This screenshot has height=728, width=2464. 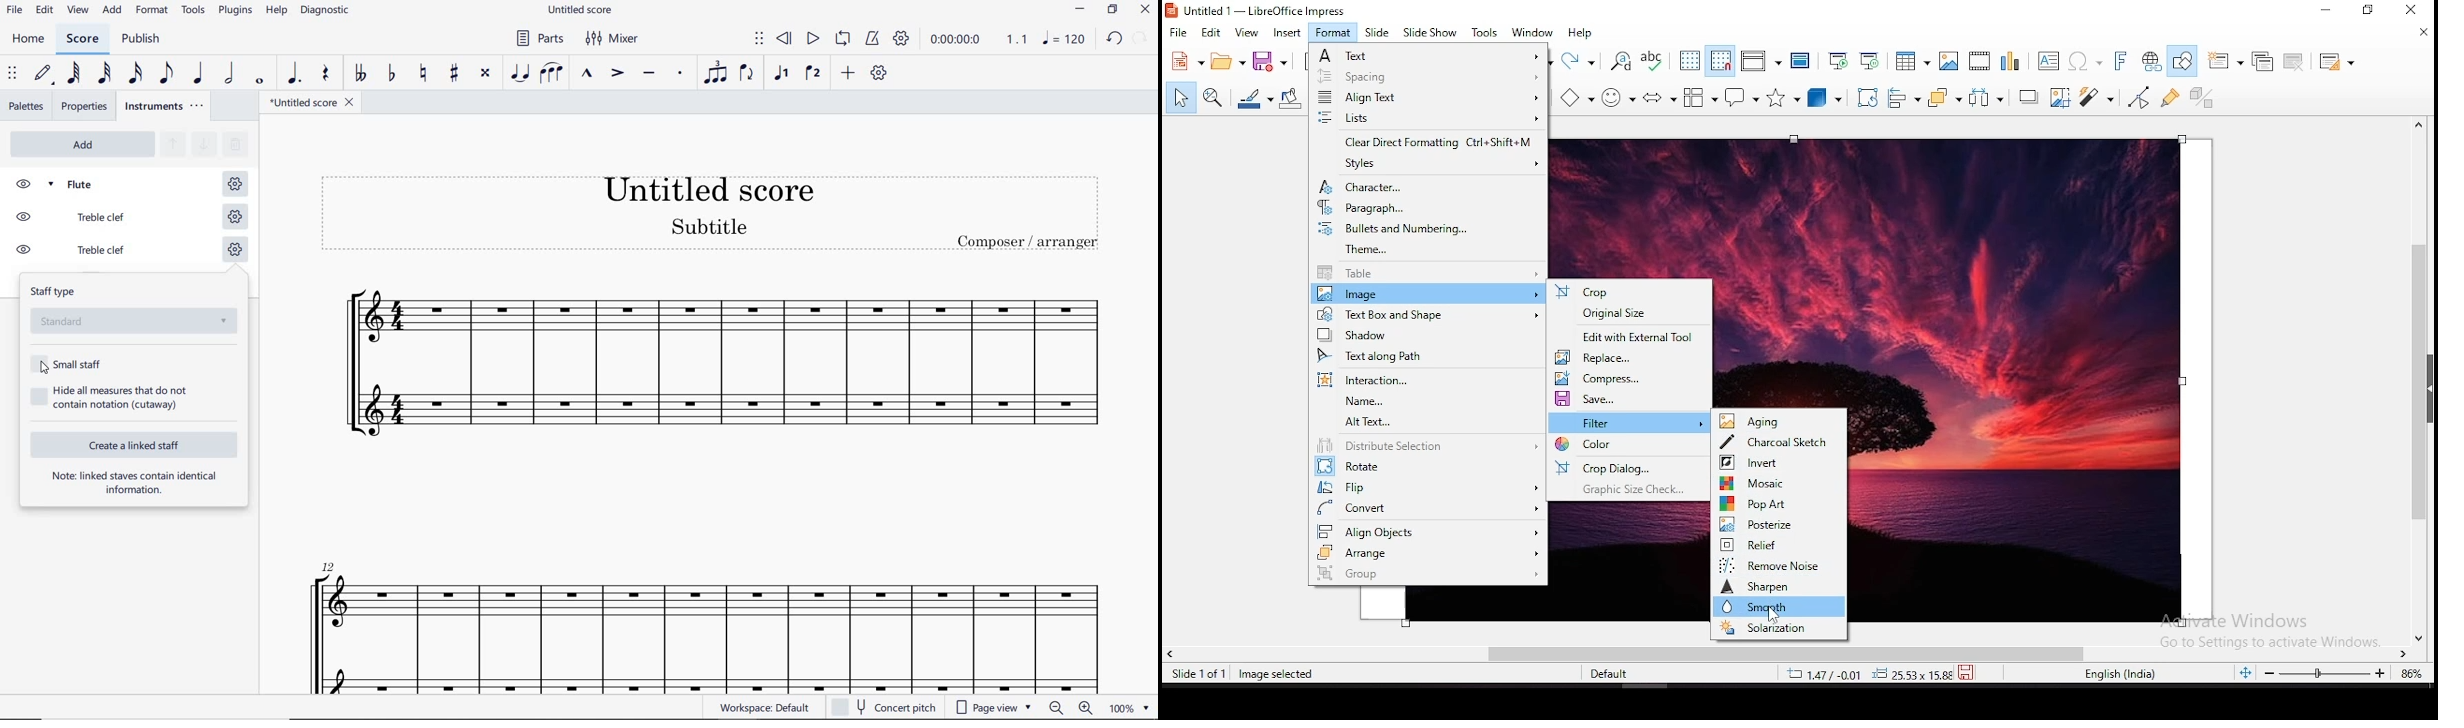 I want to click on posterize, so click(x=1779, y=524).